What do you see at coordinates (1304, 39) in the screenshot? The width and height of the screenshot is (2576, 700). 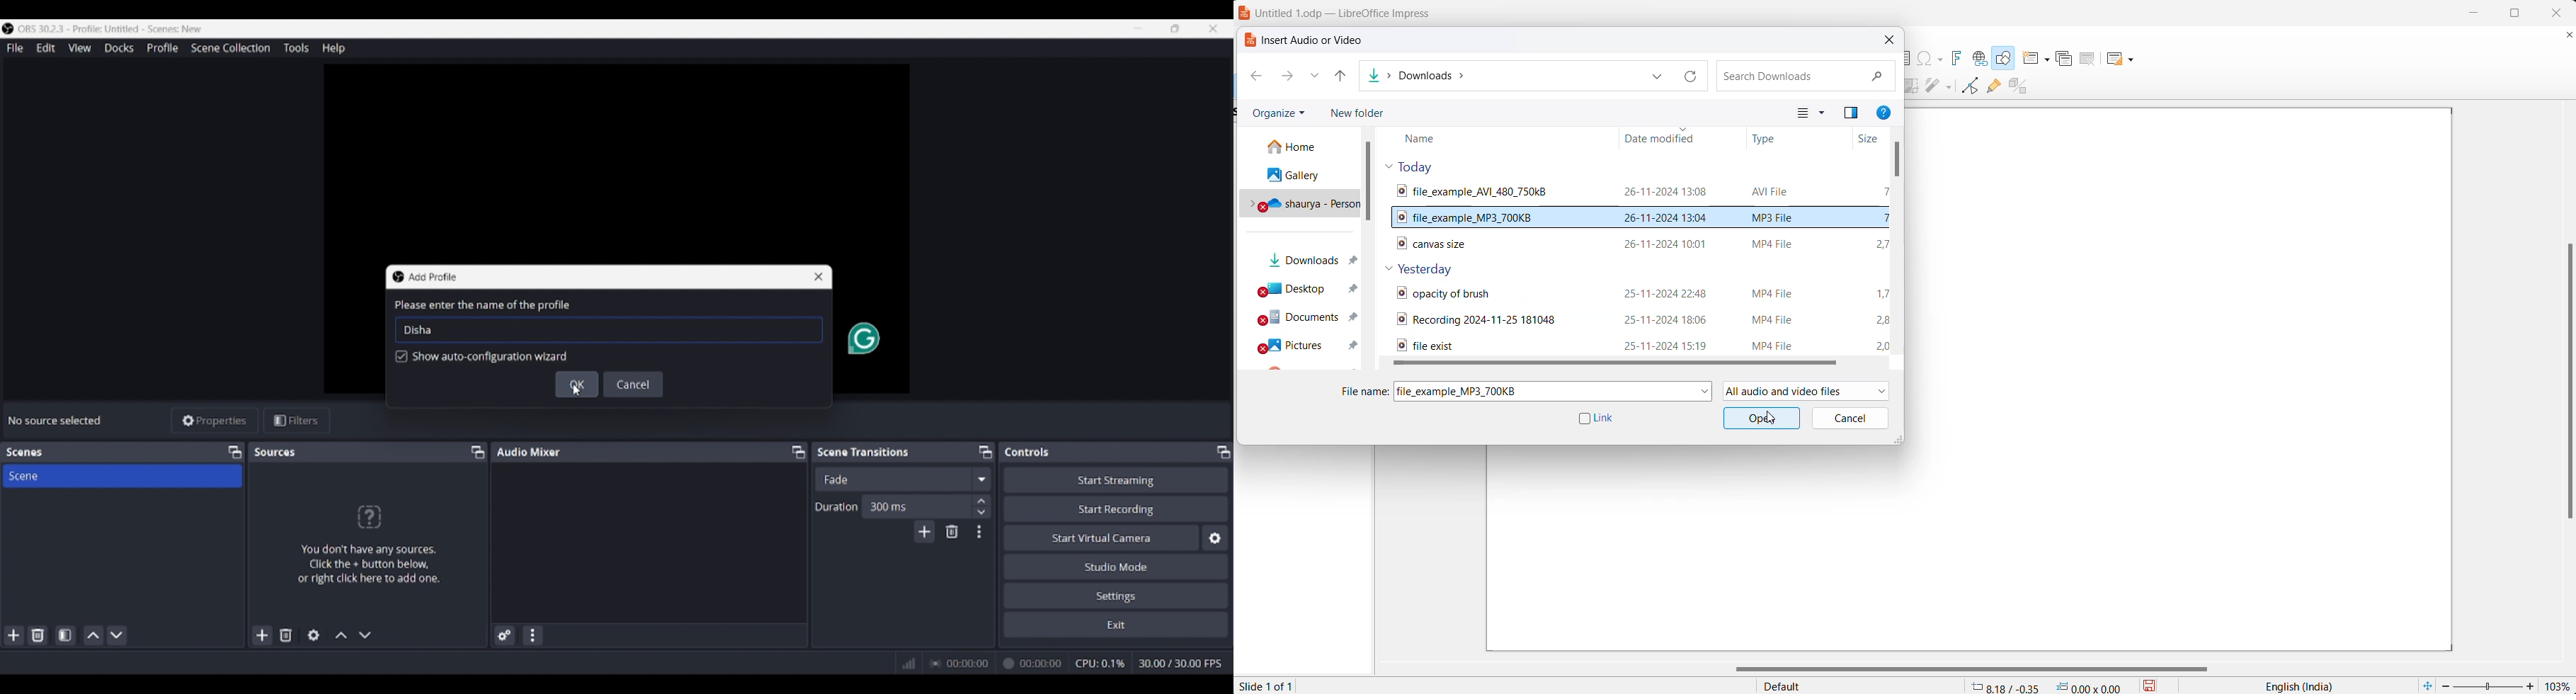 I see `dialog box title` at bounding box center [1304, 39].